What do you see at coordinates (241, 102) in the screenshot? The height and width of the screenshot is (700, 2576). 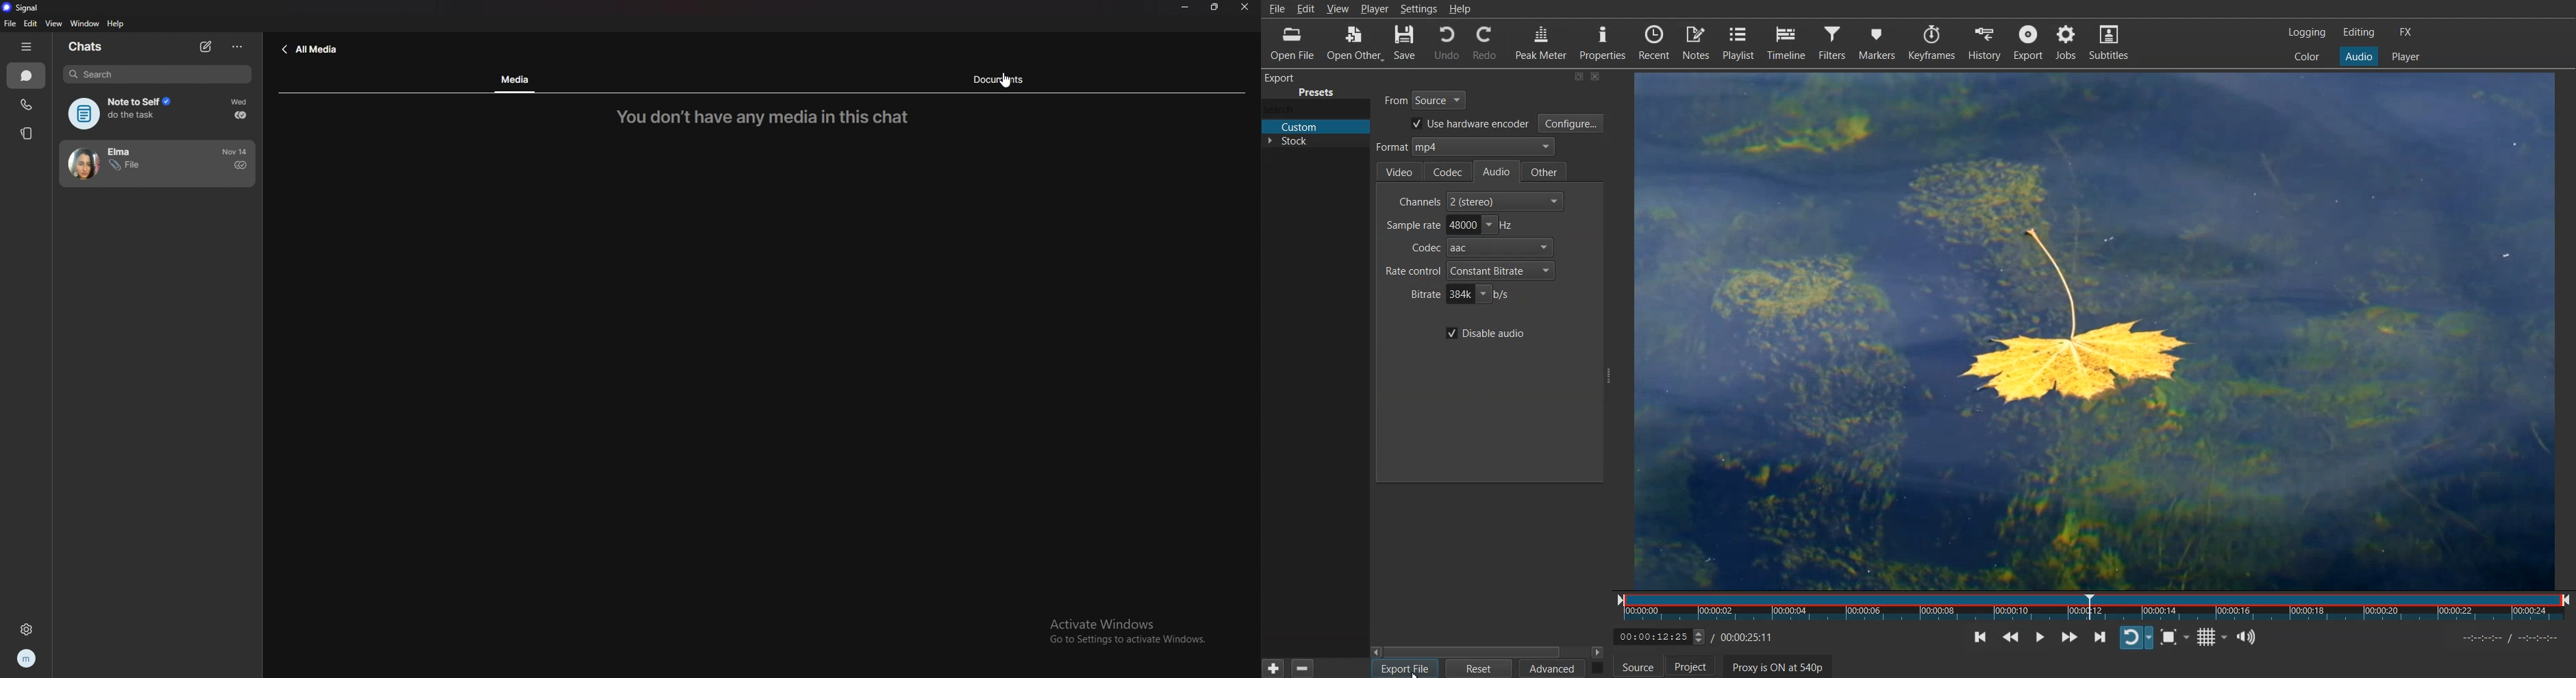 I see `time` at bounding box center [241, 102].